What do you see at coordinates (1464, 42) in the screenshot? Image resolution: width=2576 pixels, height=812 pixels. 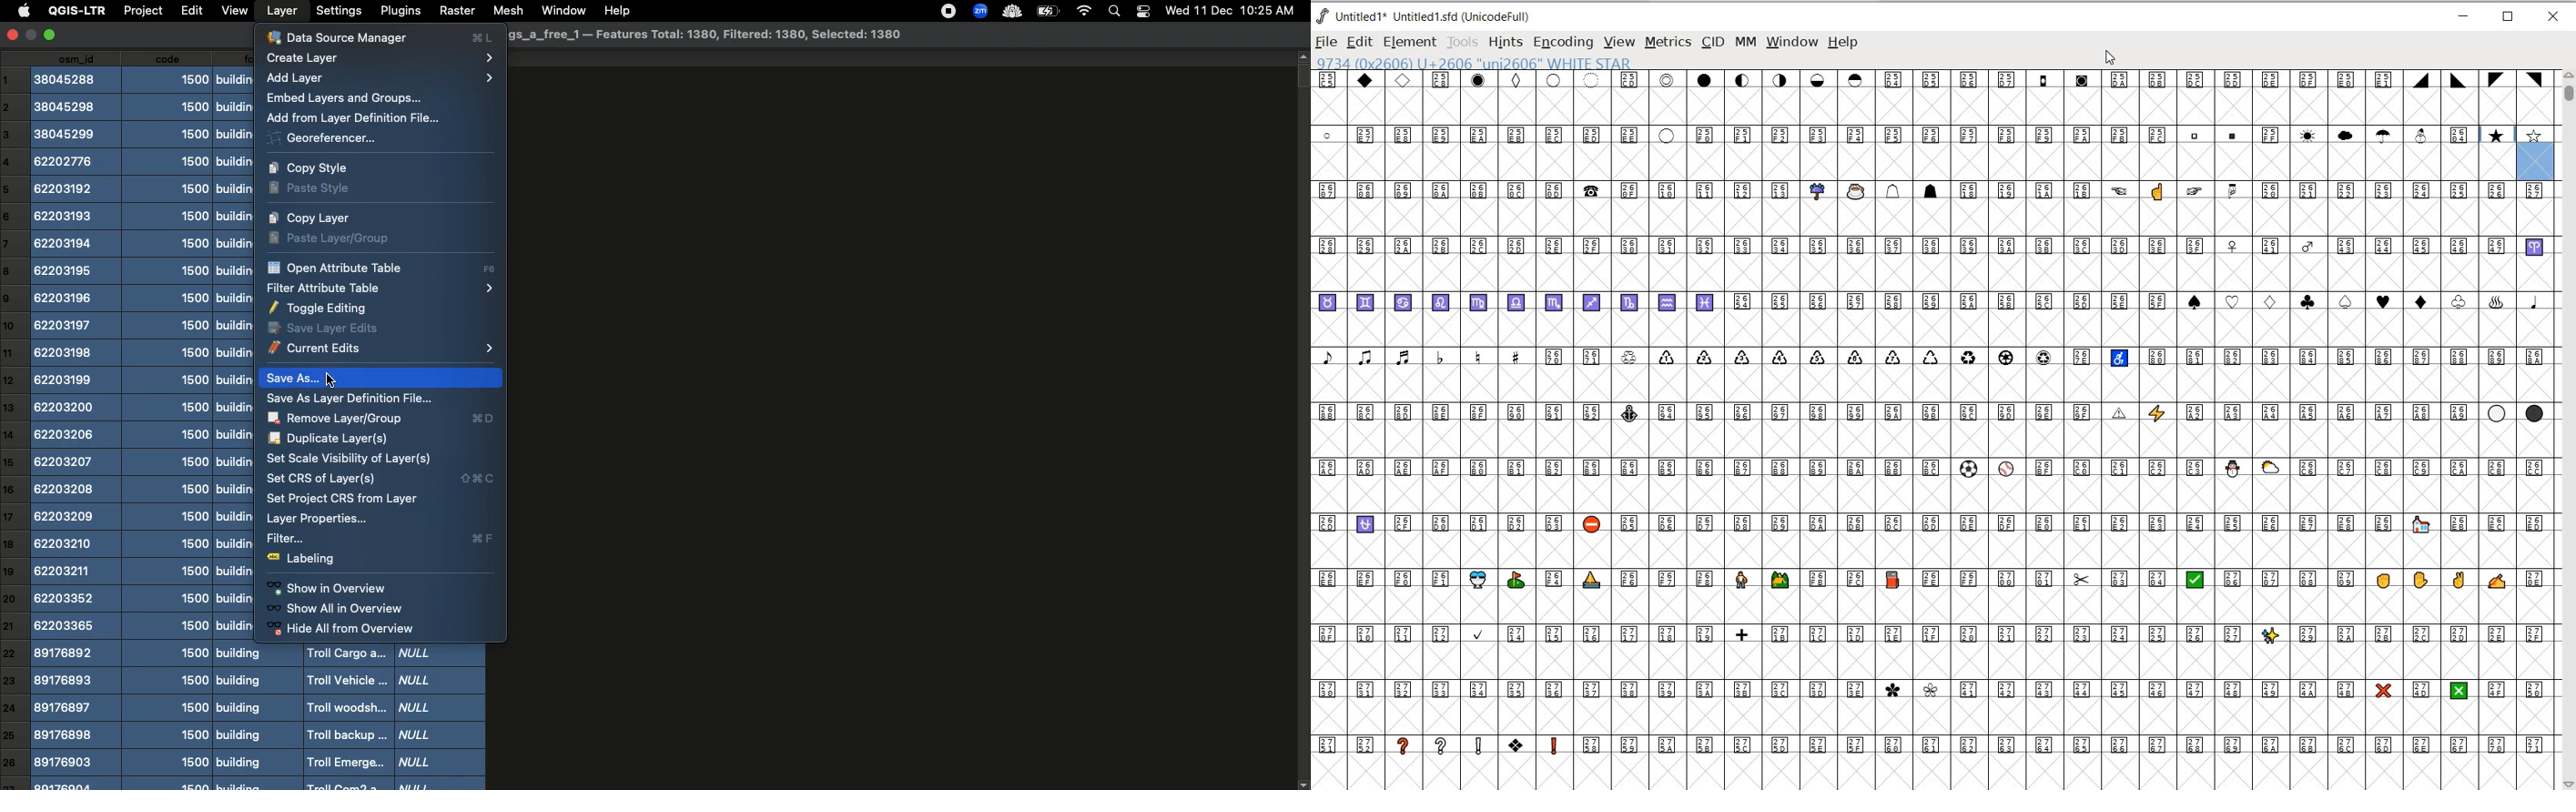 I see `TOOLS` at bounding box center [1464, 42].